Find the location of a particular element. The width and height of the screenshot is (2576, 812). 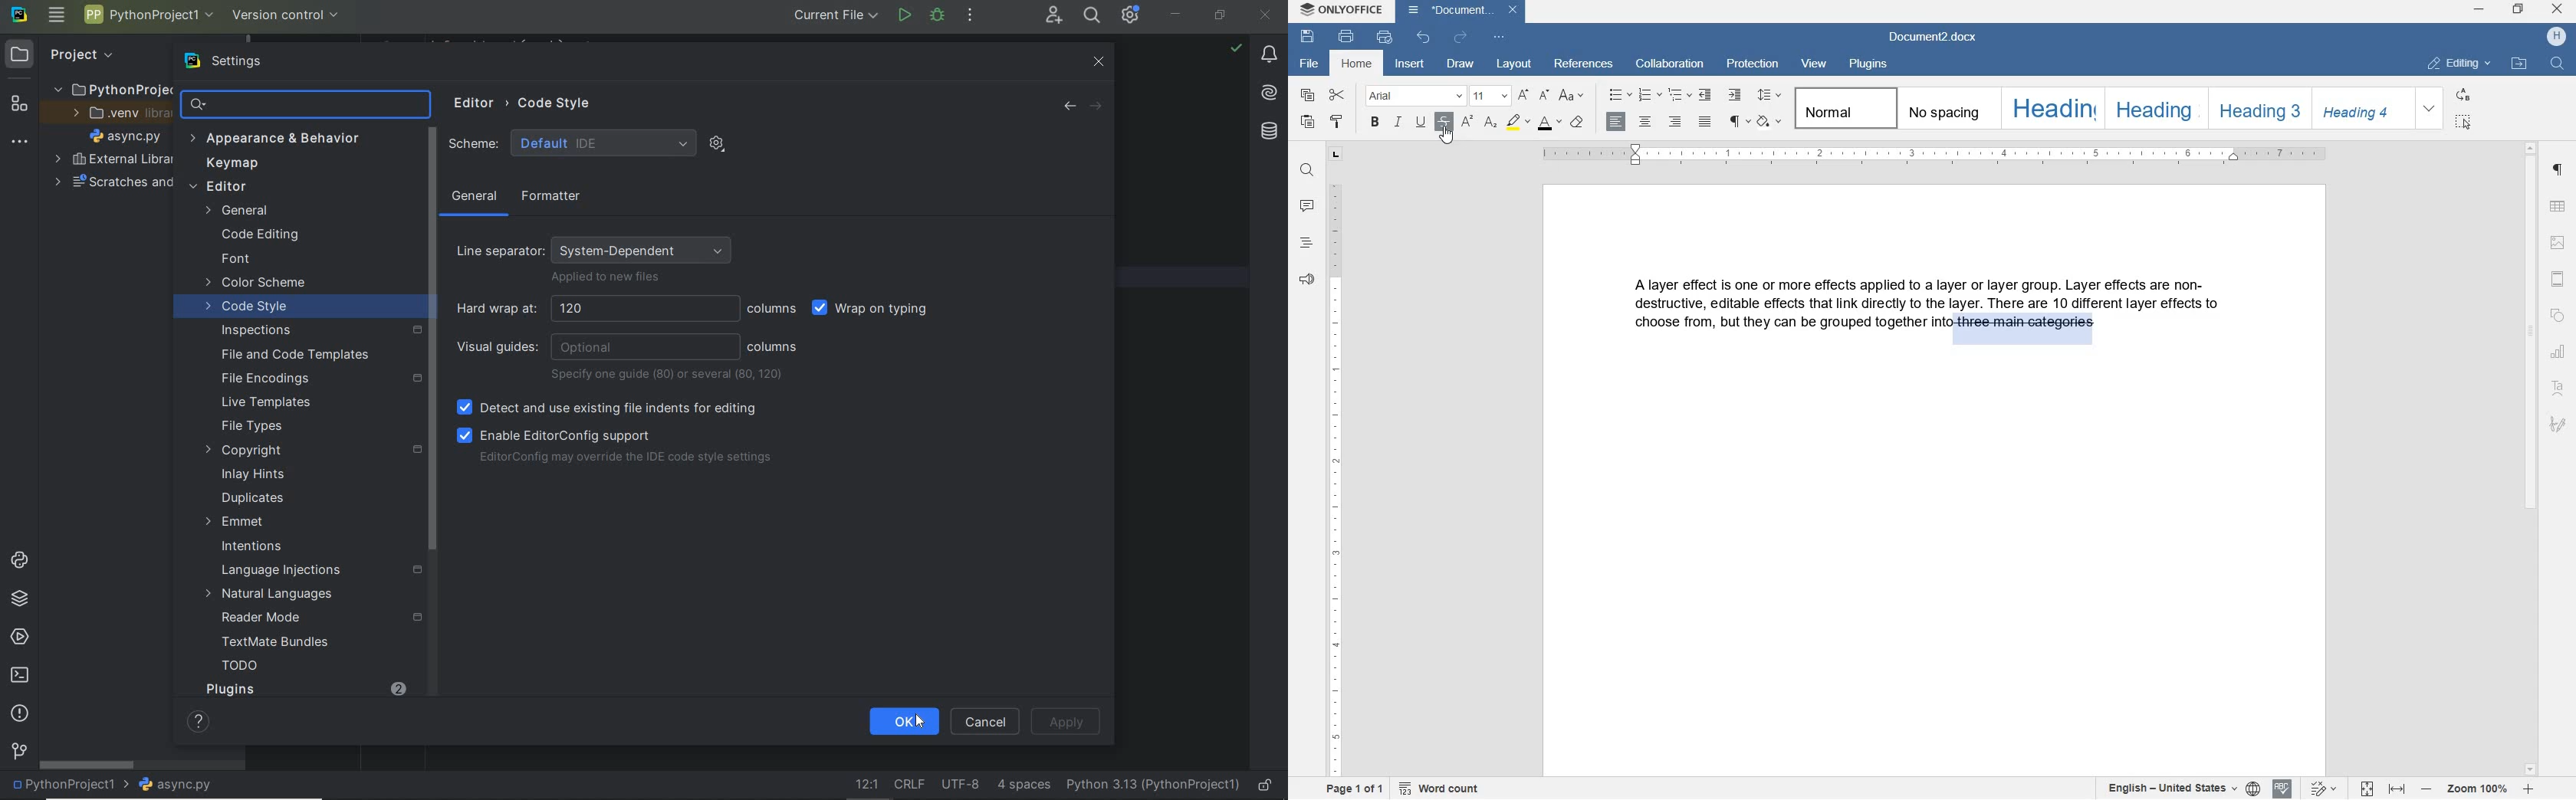

print is located at coordinates (1348, 38).